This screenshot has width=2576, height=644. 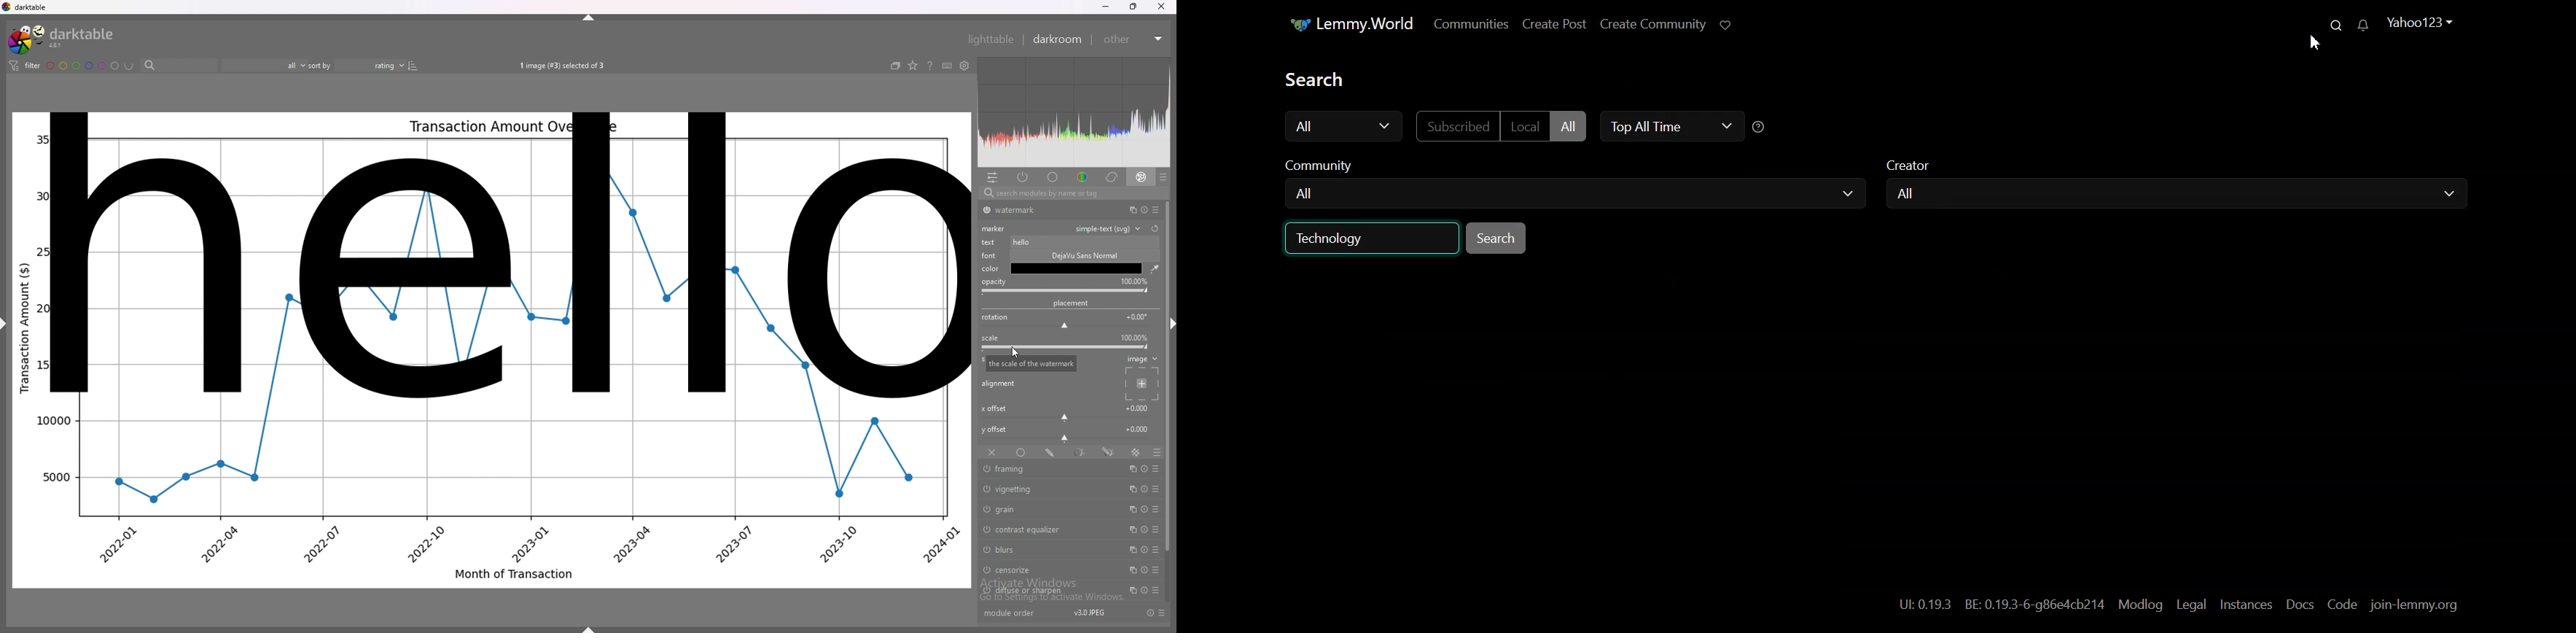 I want to click on watermarked text, so click(x=497, y=255).